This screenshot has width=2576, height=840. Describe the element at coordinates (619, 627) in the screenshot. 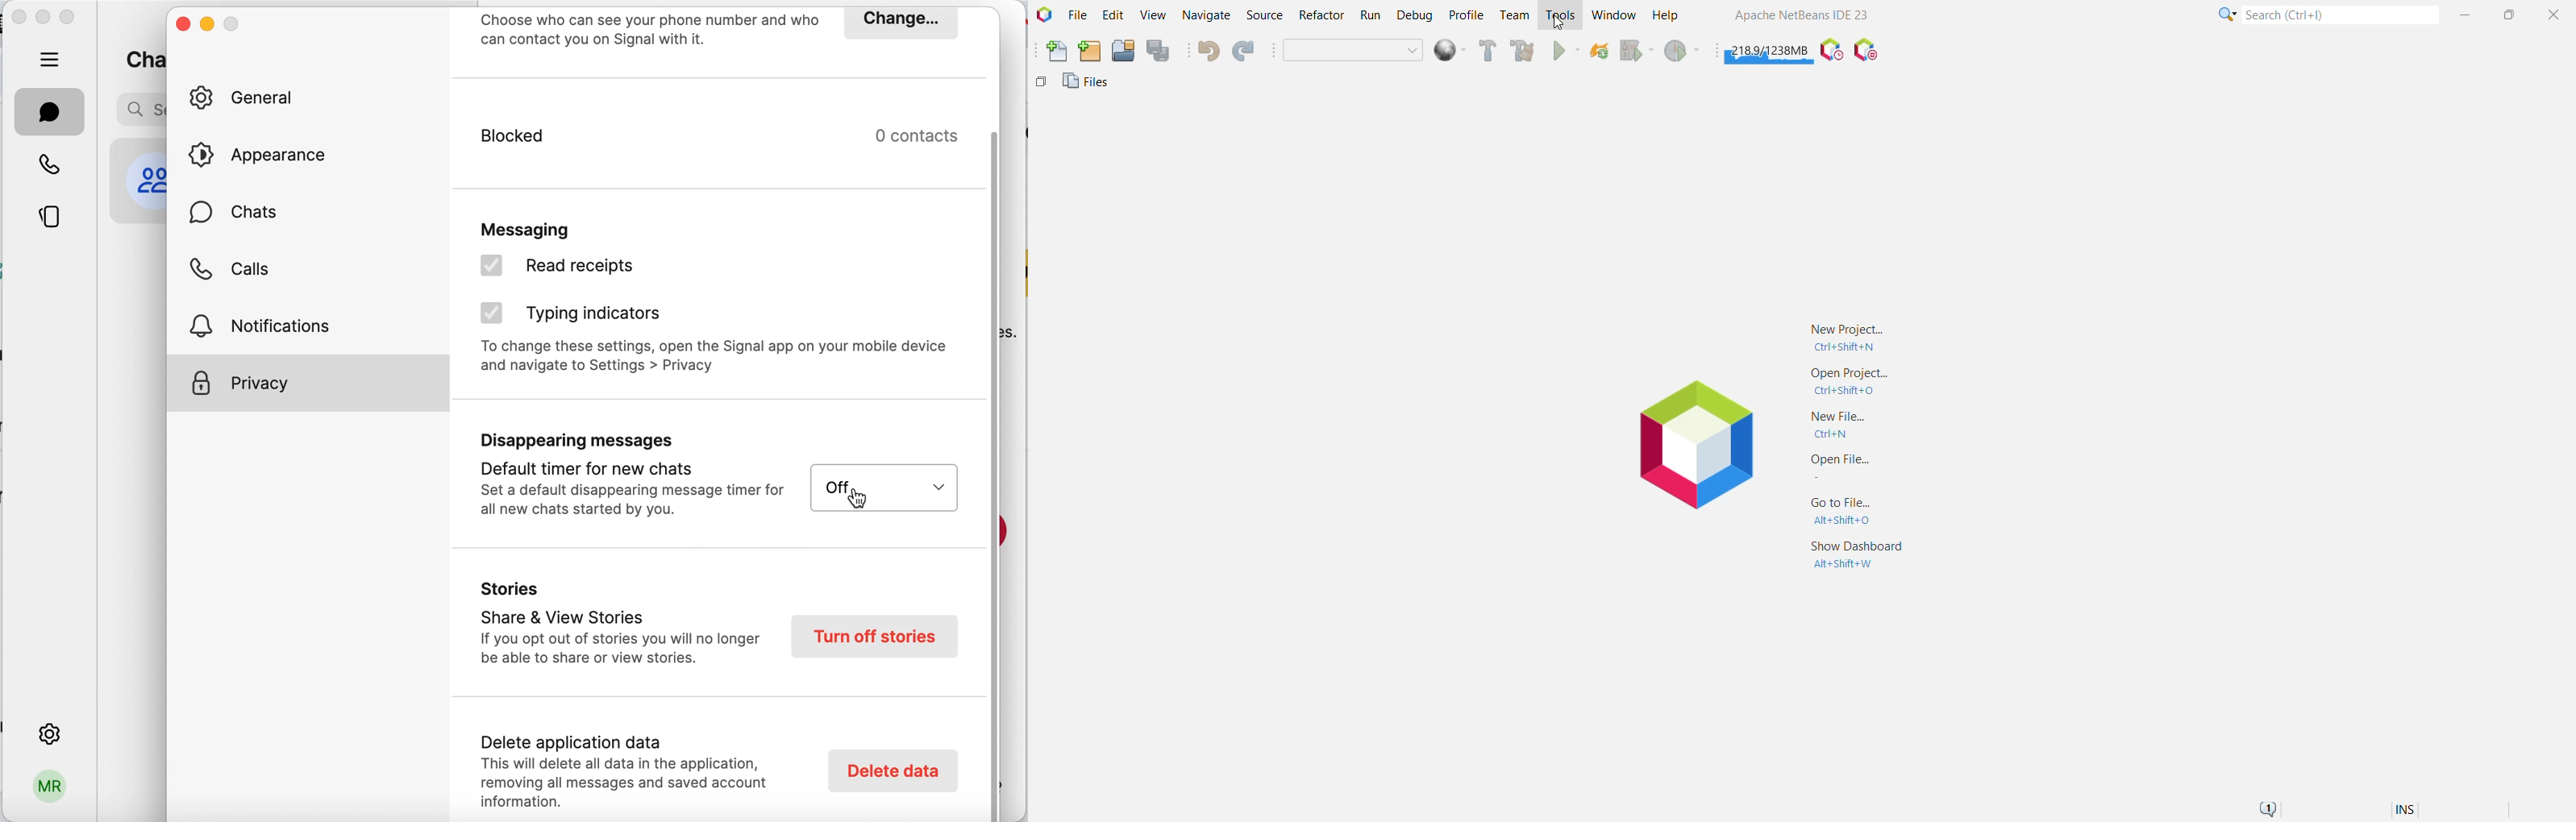

I see `share and view stories` at that location.